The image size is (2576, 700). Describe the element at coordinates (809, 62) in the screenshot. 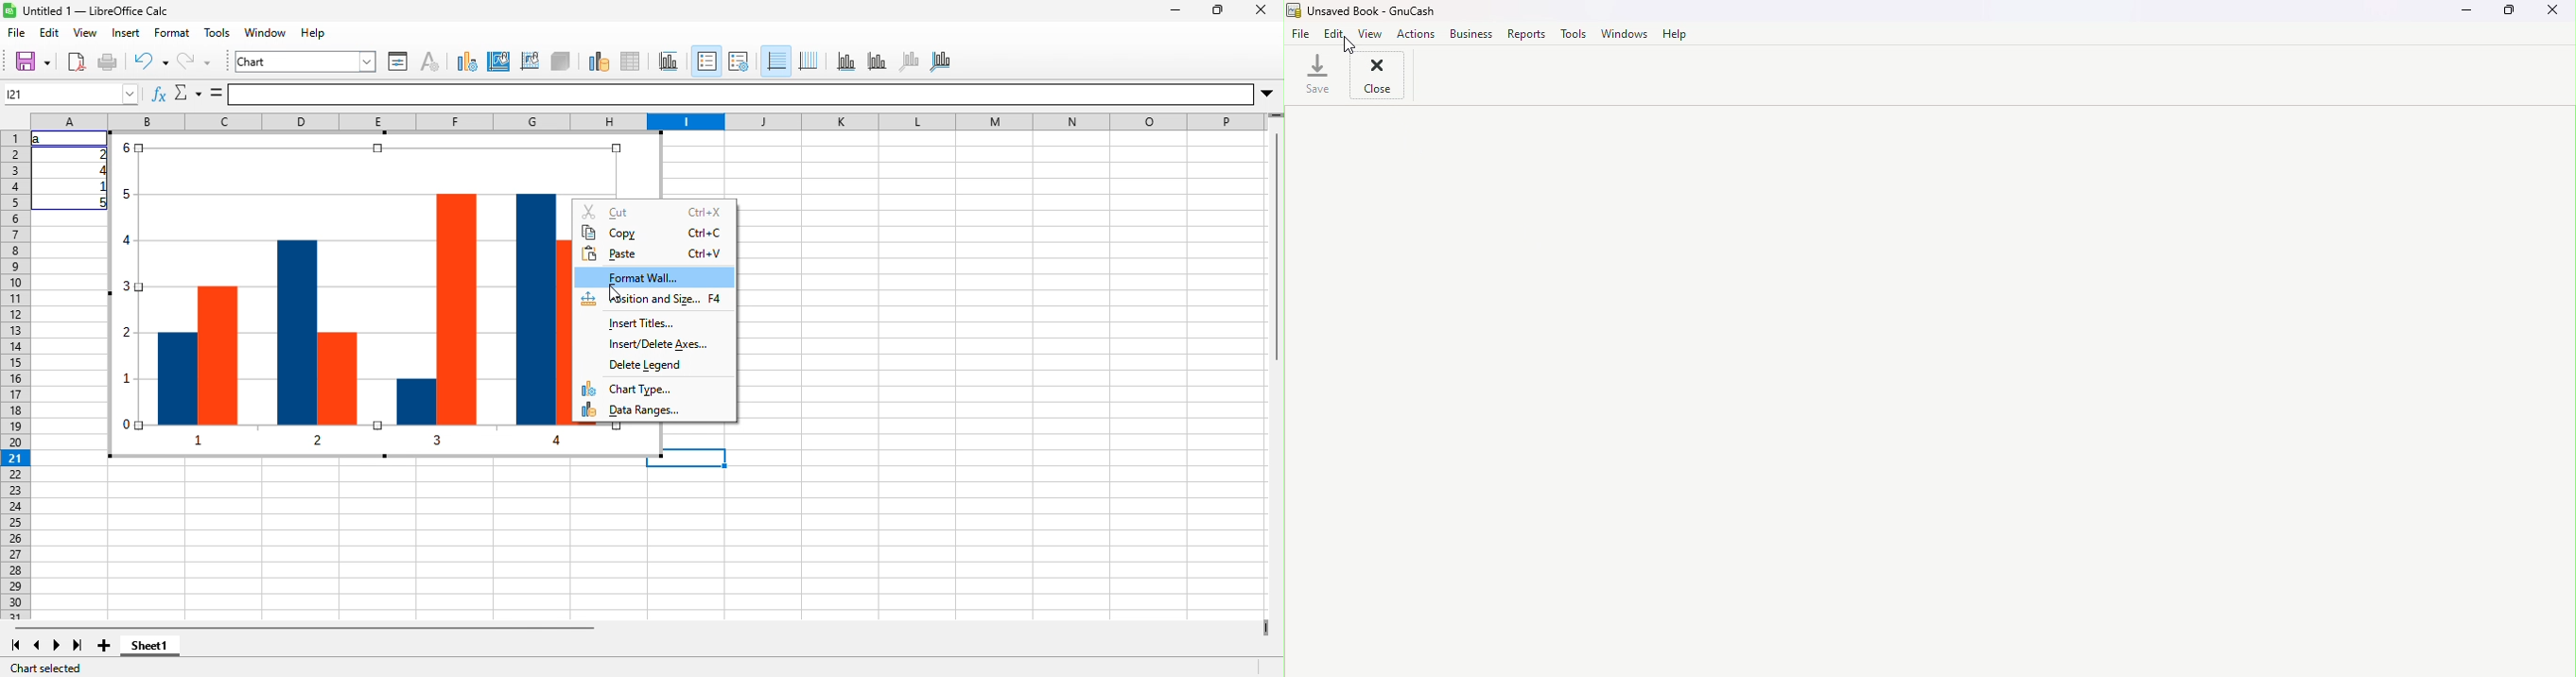

I see `vertical grids` at that location.